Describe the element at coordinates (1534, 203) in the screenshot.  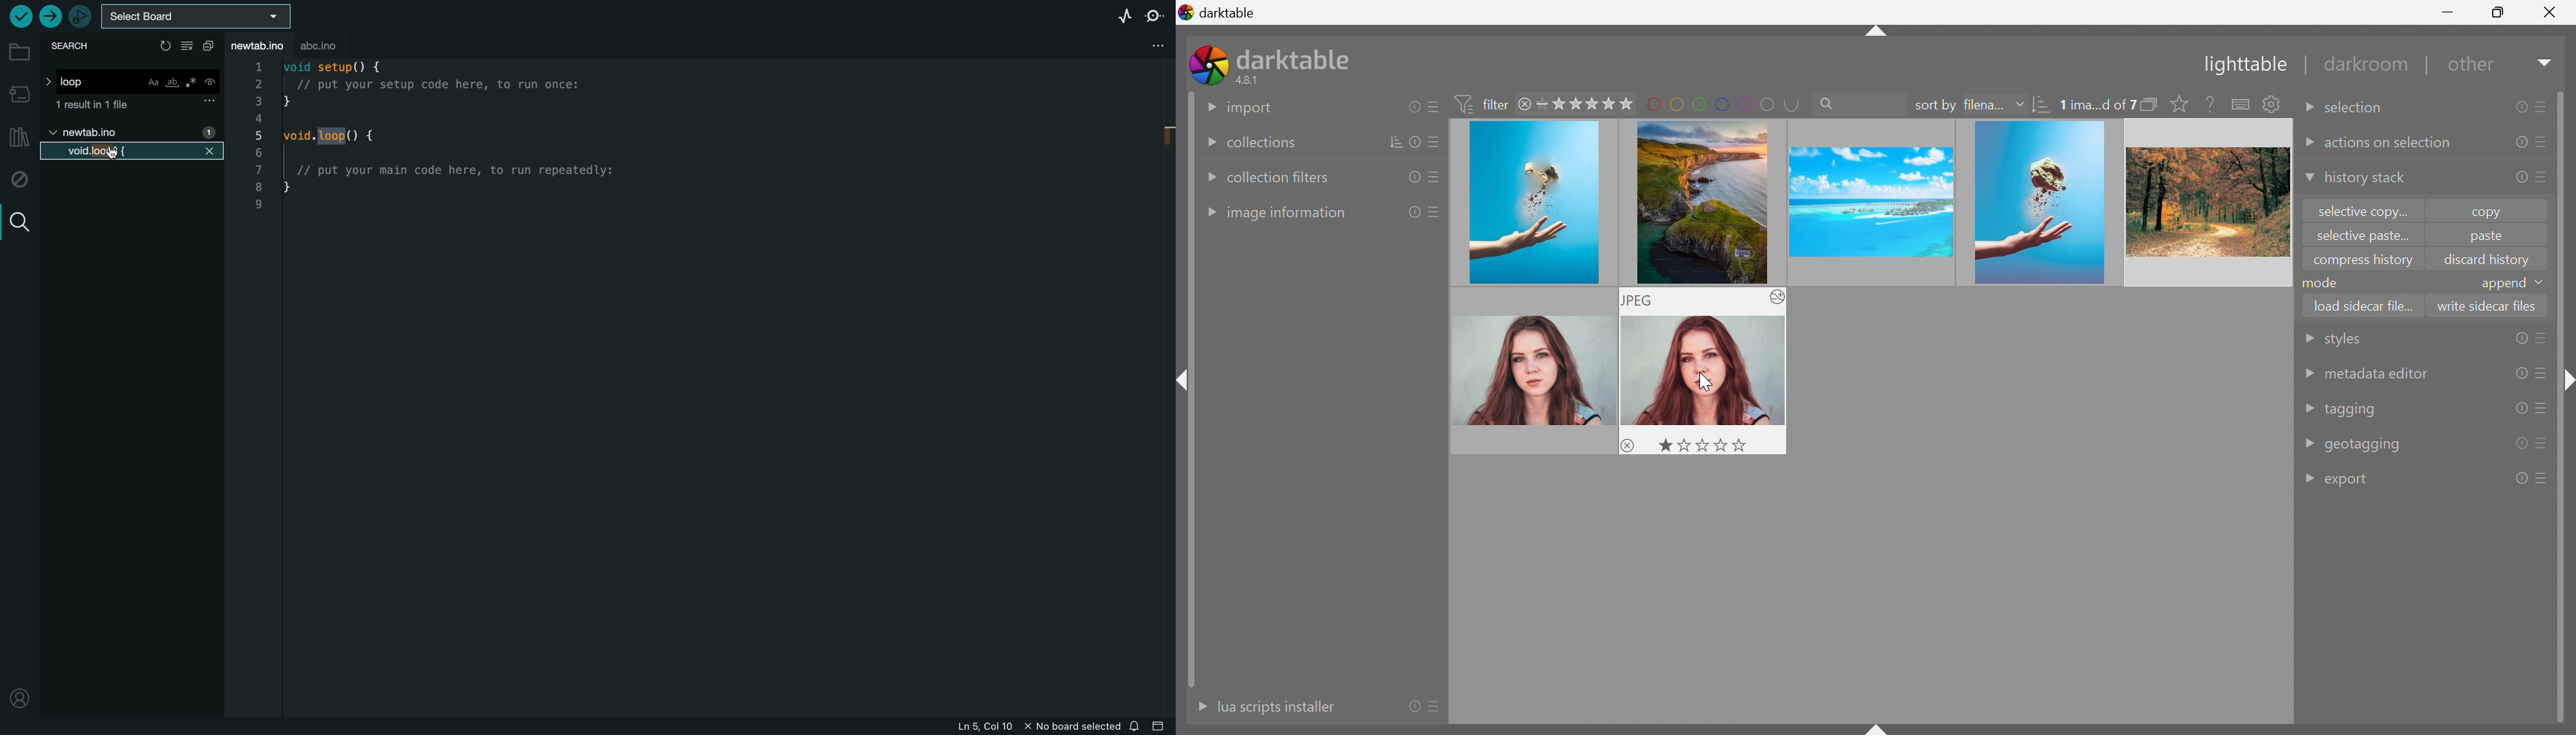
I see `image` at that location.